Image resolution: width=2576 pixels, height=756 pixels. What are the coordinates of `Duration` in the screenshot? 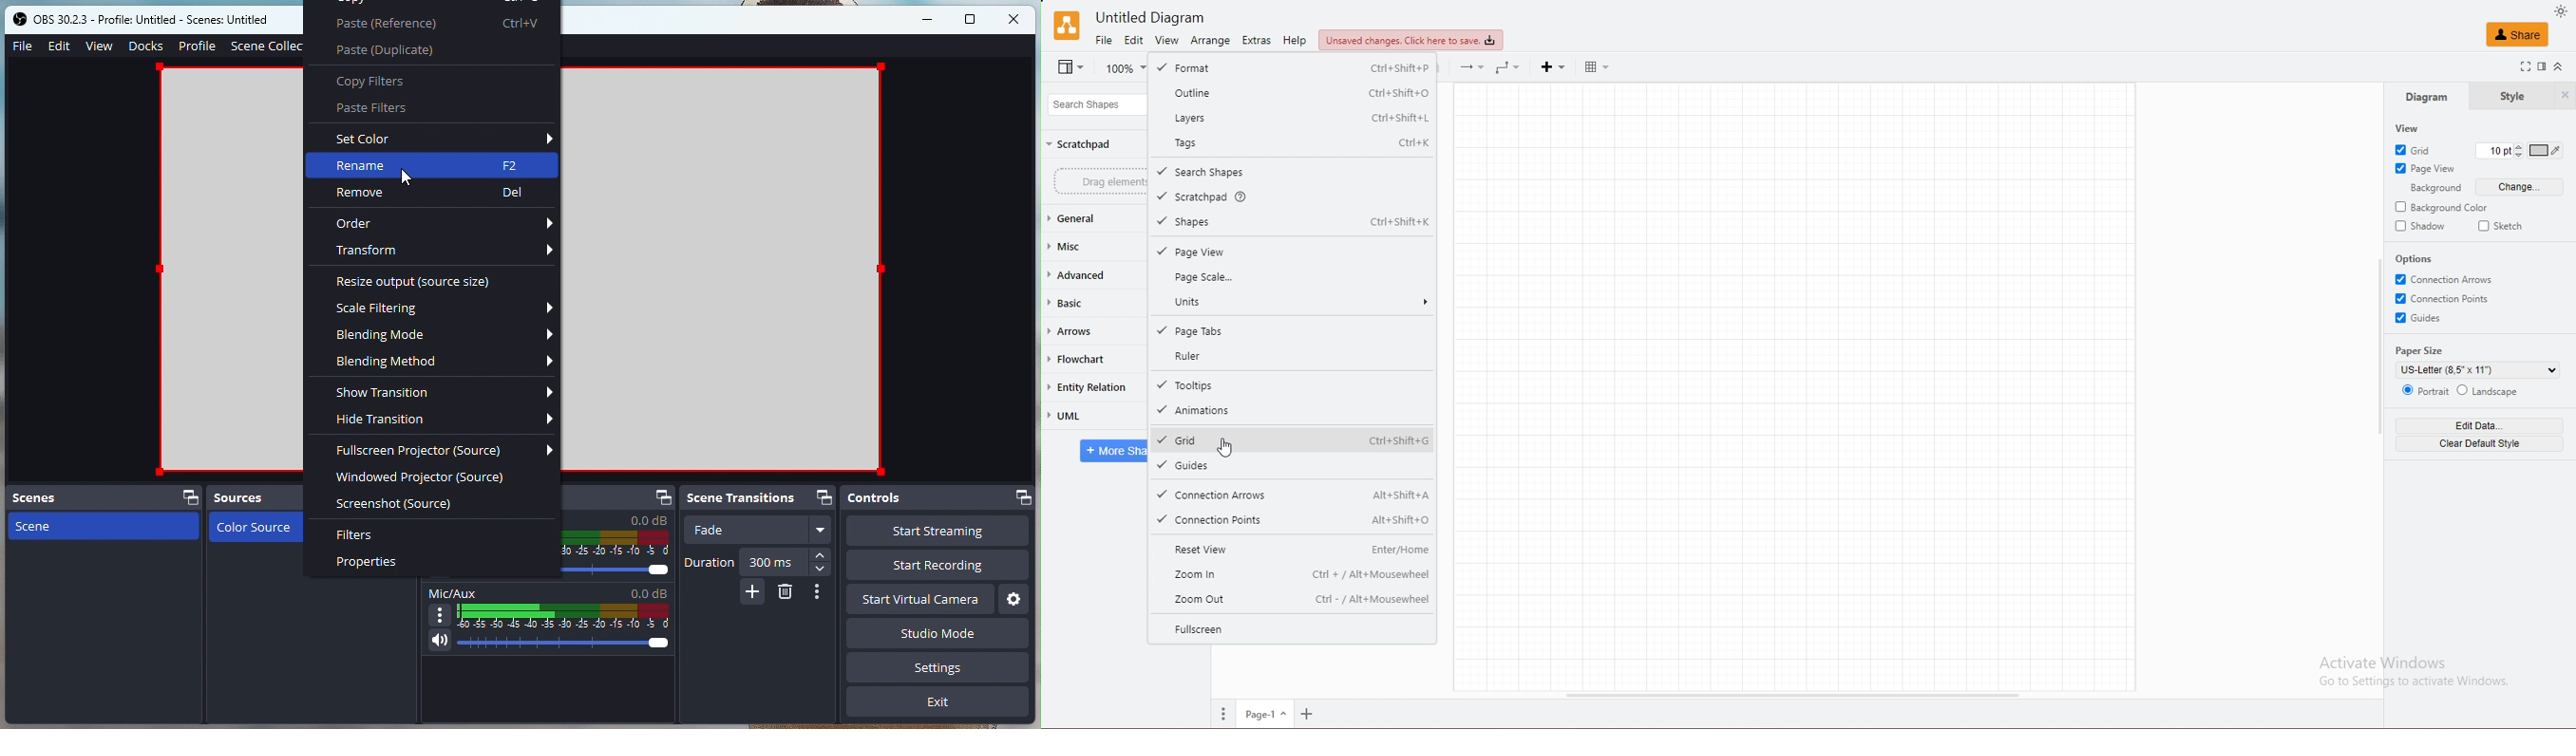 It's located at (758, 562).